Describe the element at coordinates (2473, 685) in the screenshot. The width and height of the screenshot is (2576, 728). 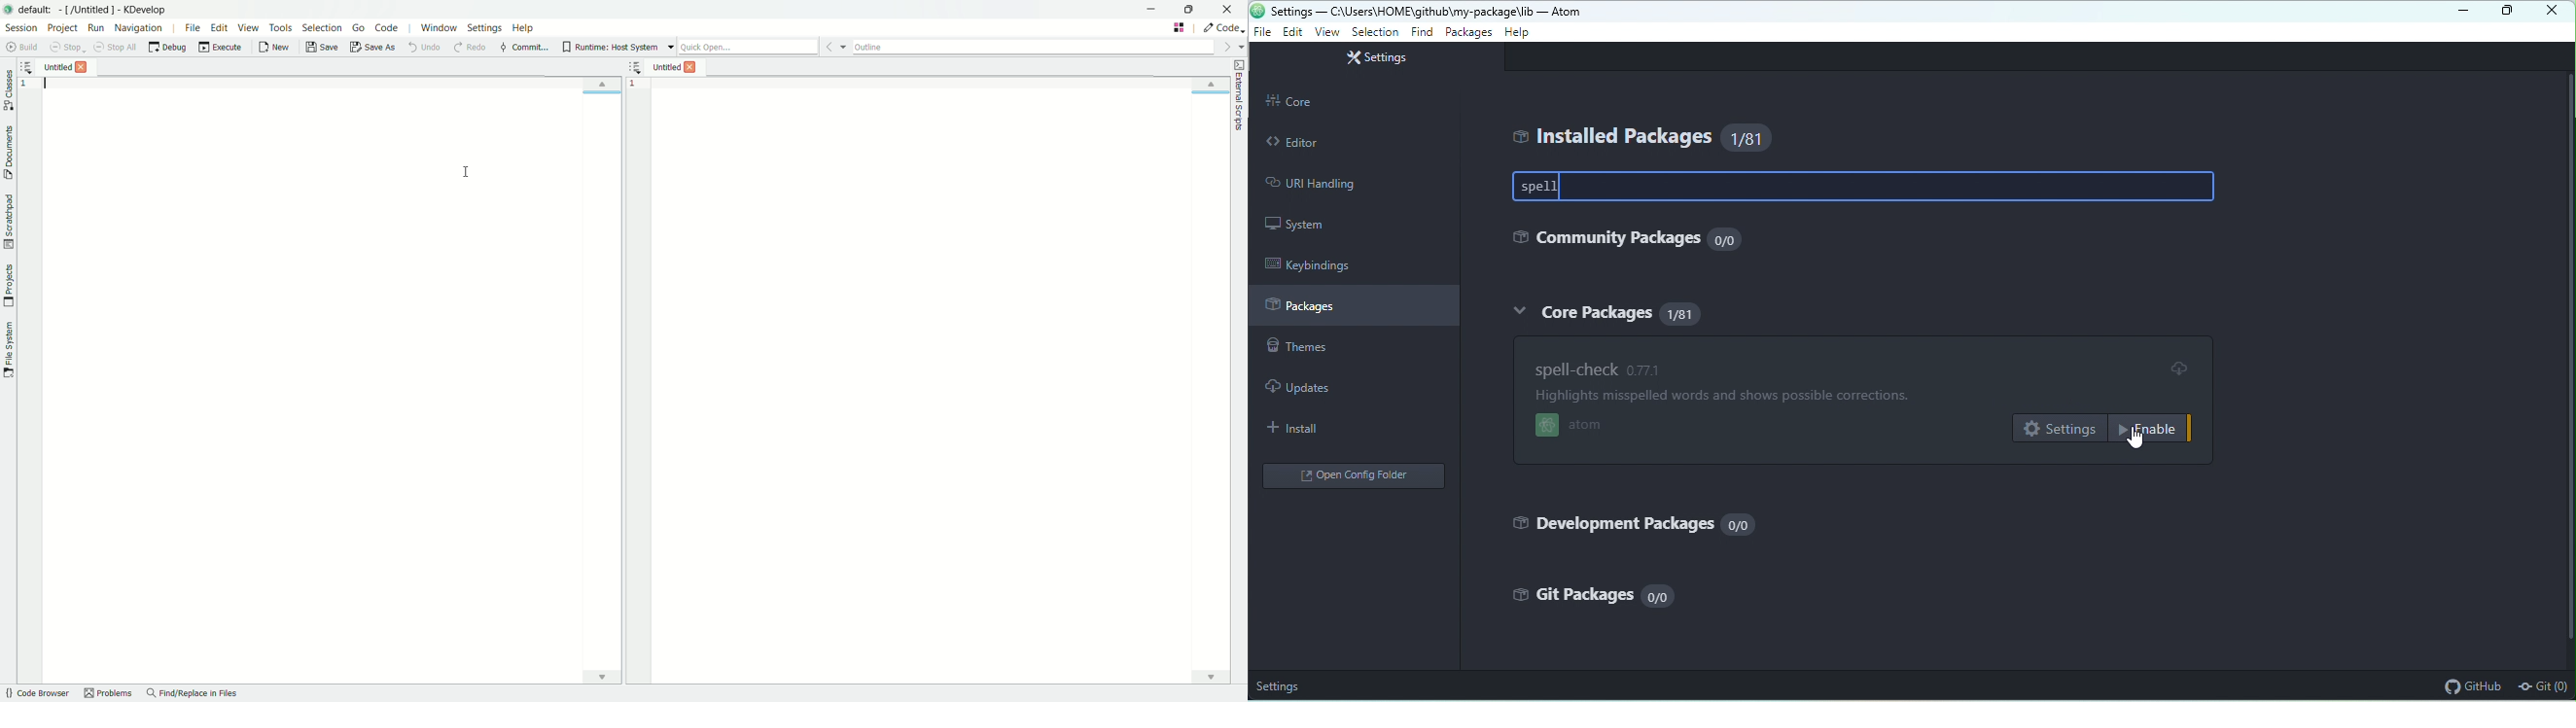
I see `github` at that location.